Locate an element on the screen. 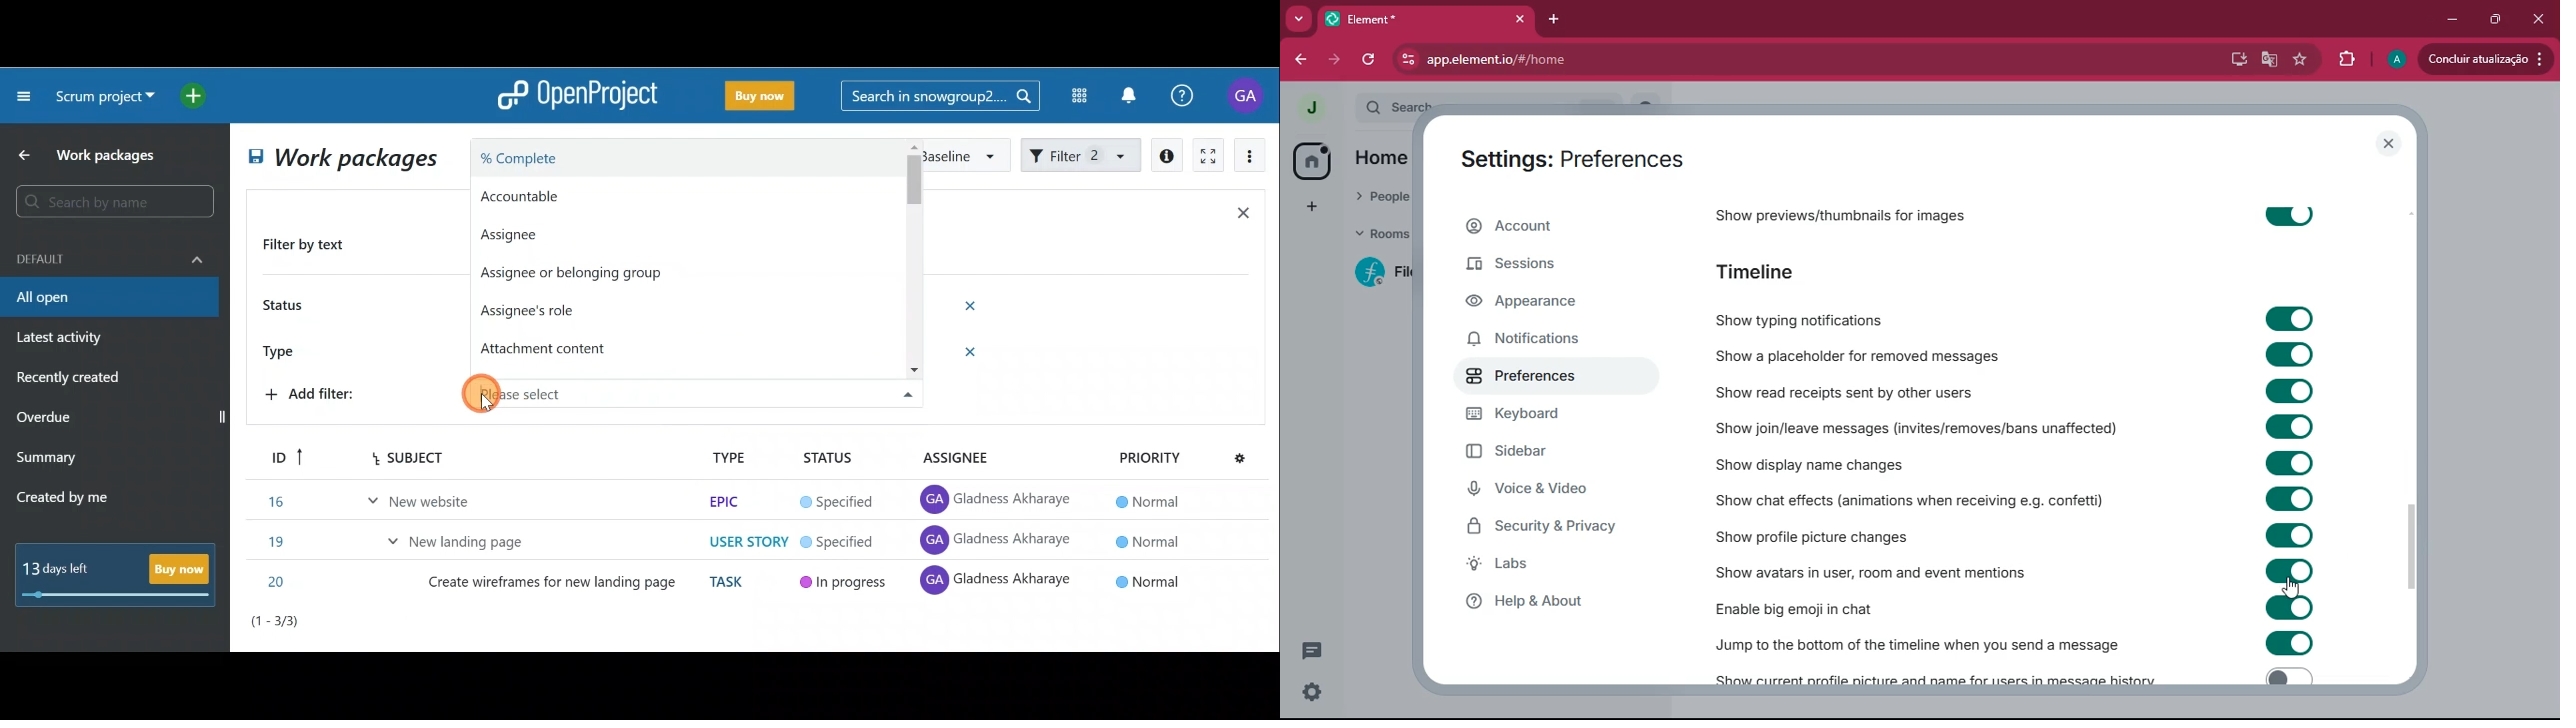  close is located at coordinates (2539, 20).